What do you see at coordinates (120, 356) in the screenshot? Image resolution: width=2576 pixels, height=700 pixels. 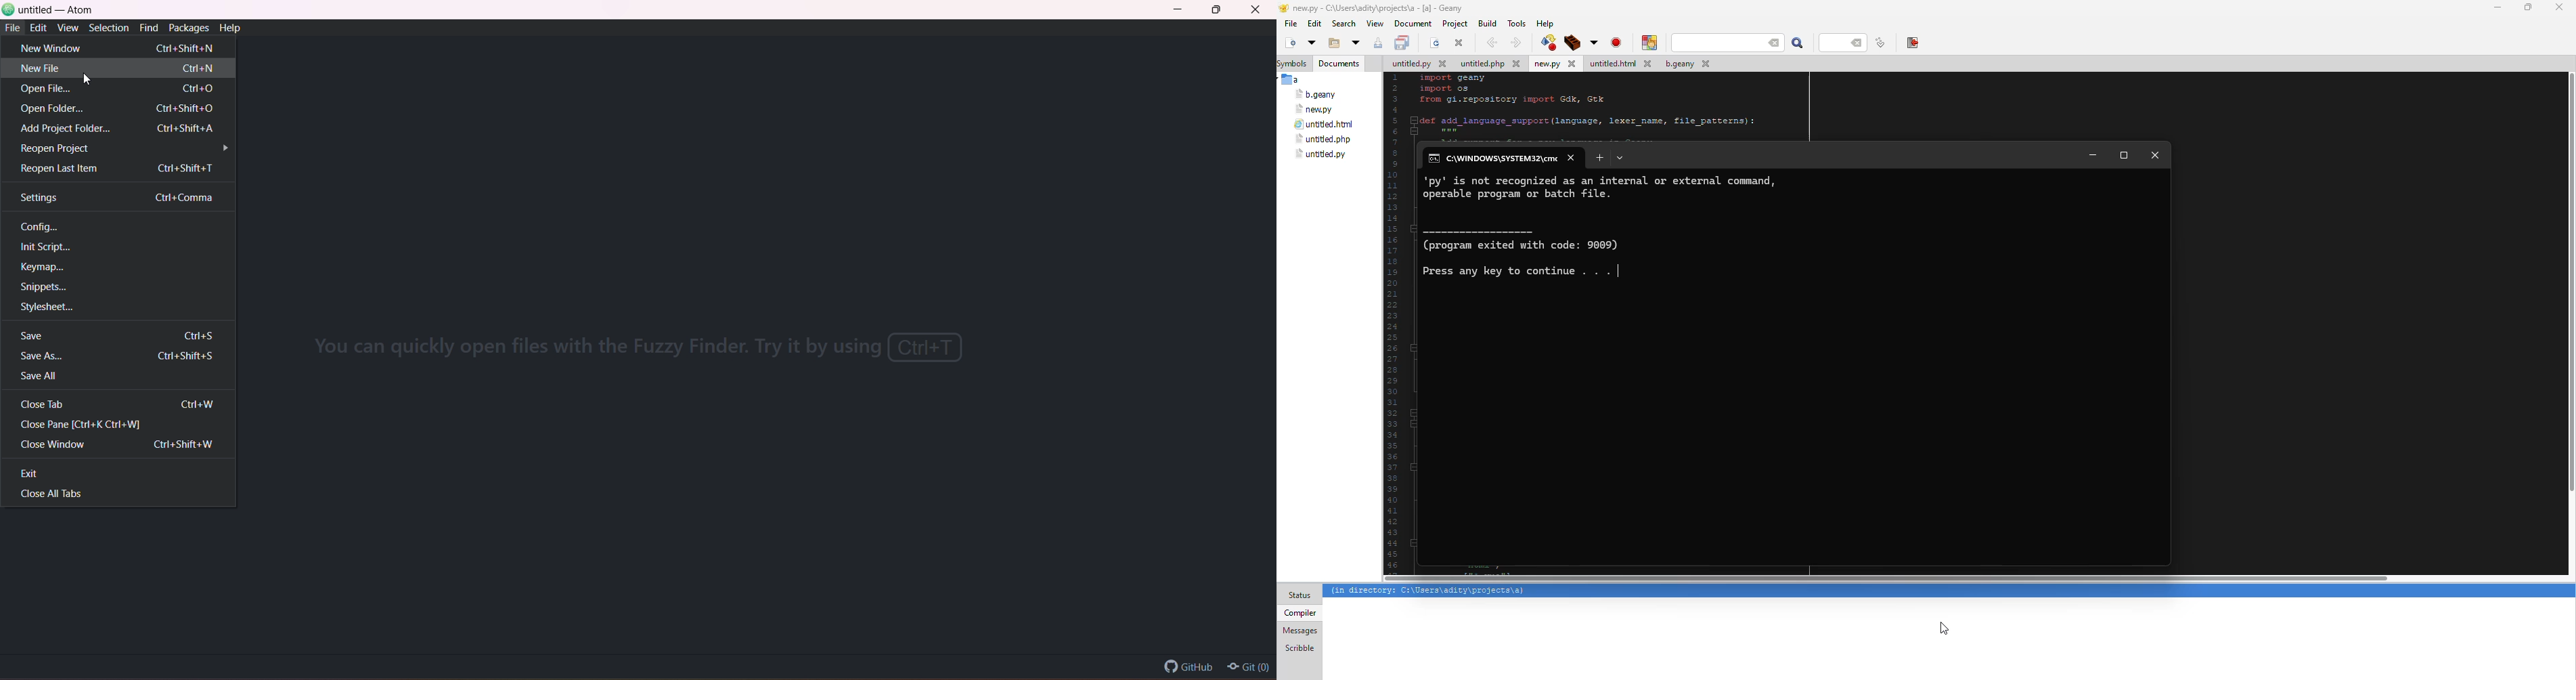 I see `Save As... Ctrl+Shift+S` at bounding box center [120, 356].